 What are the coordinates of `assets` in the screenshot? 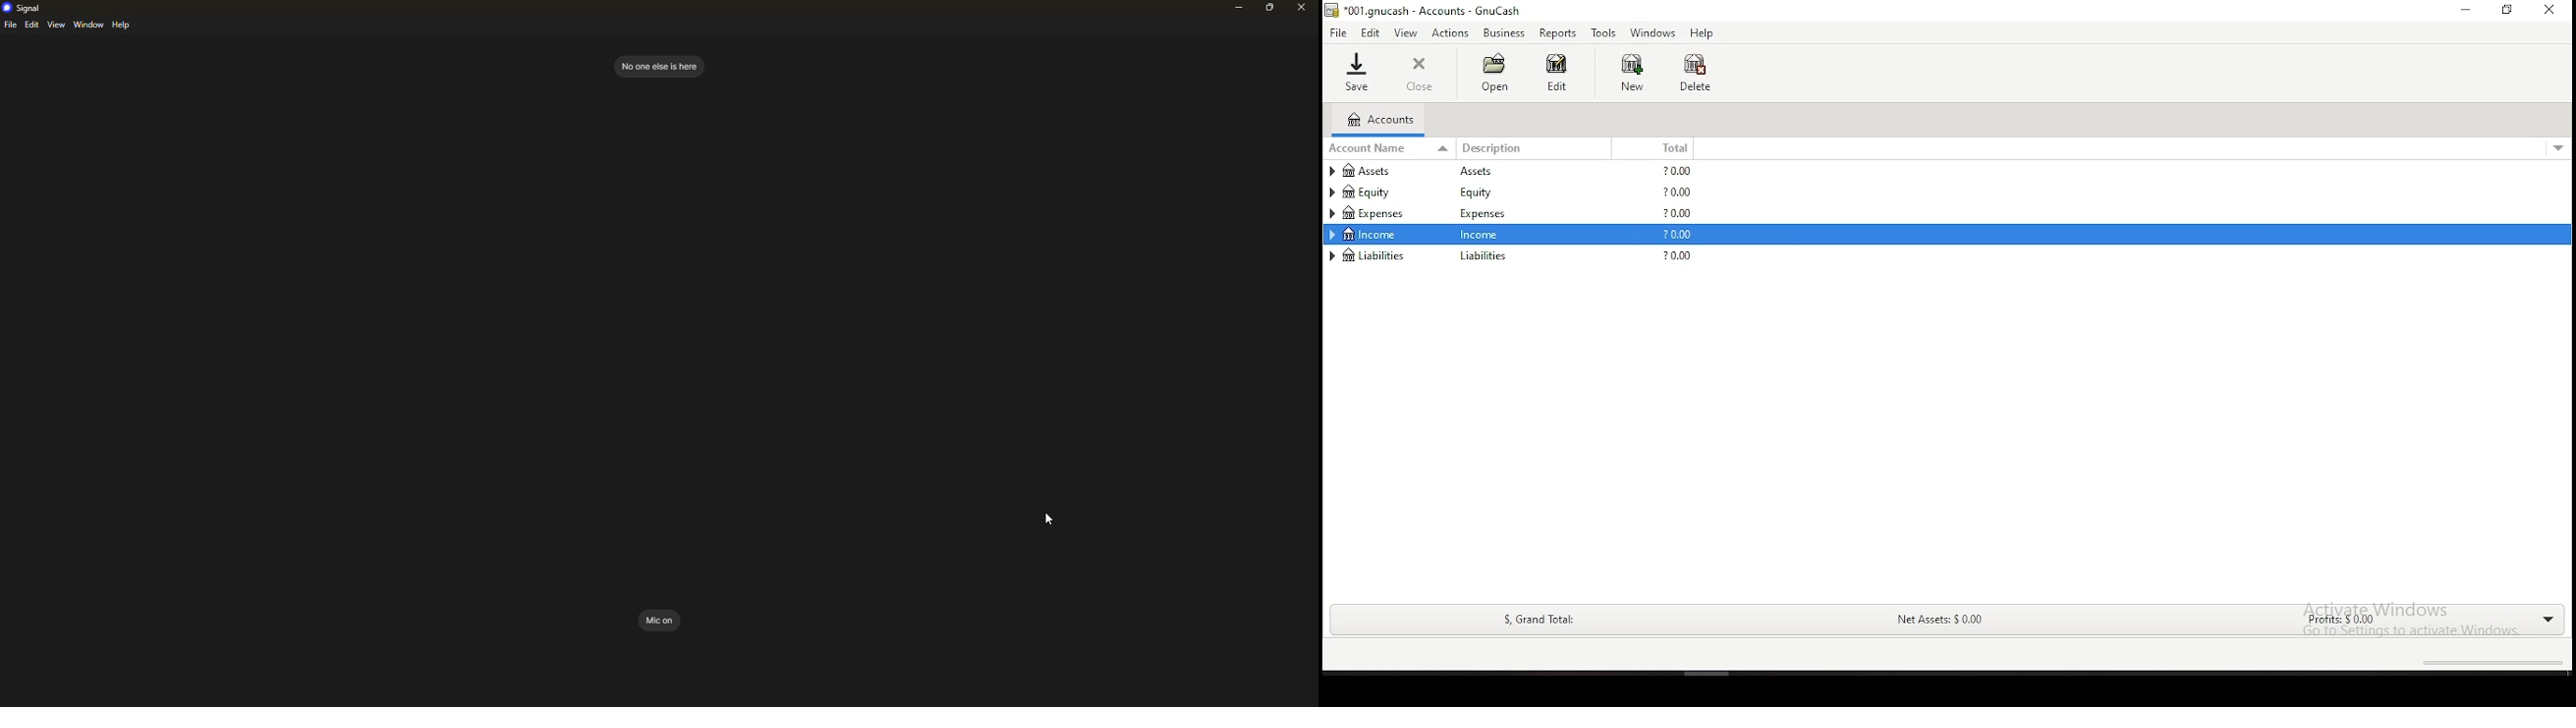 It's located at (1383, 171).